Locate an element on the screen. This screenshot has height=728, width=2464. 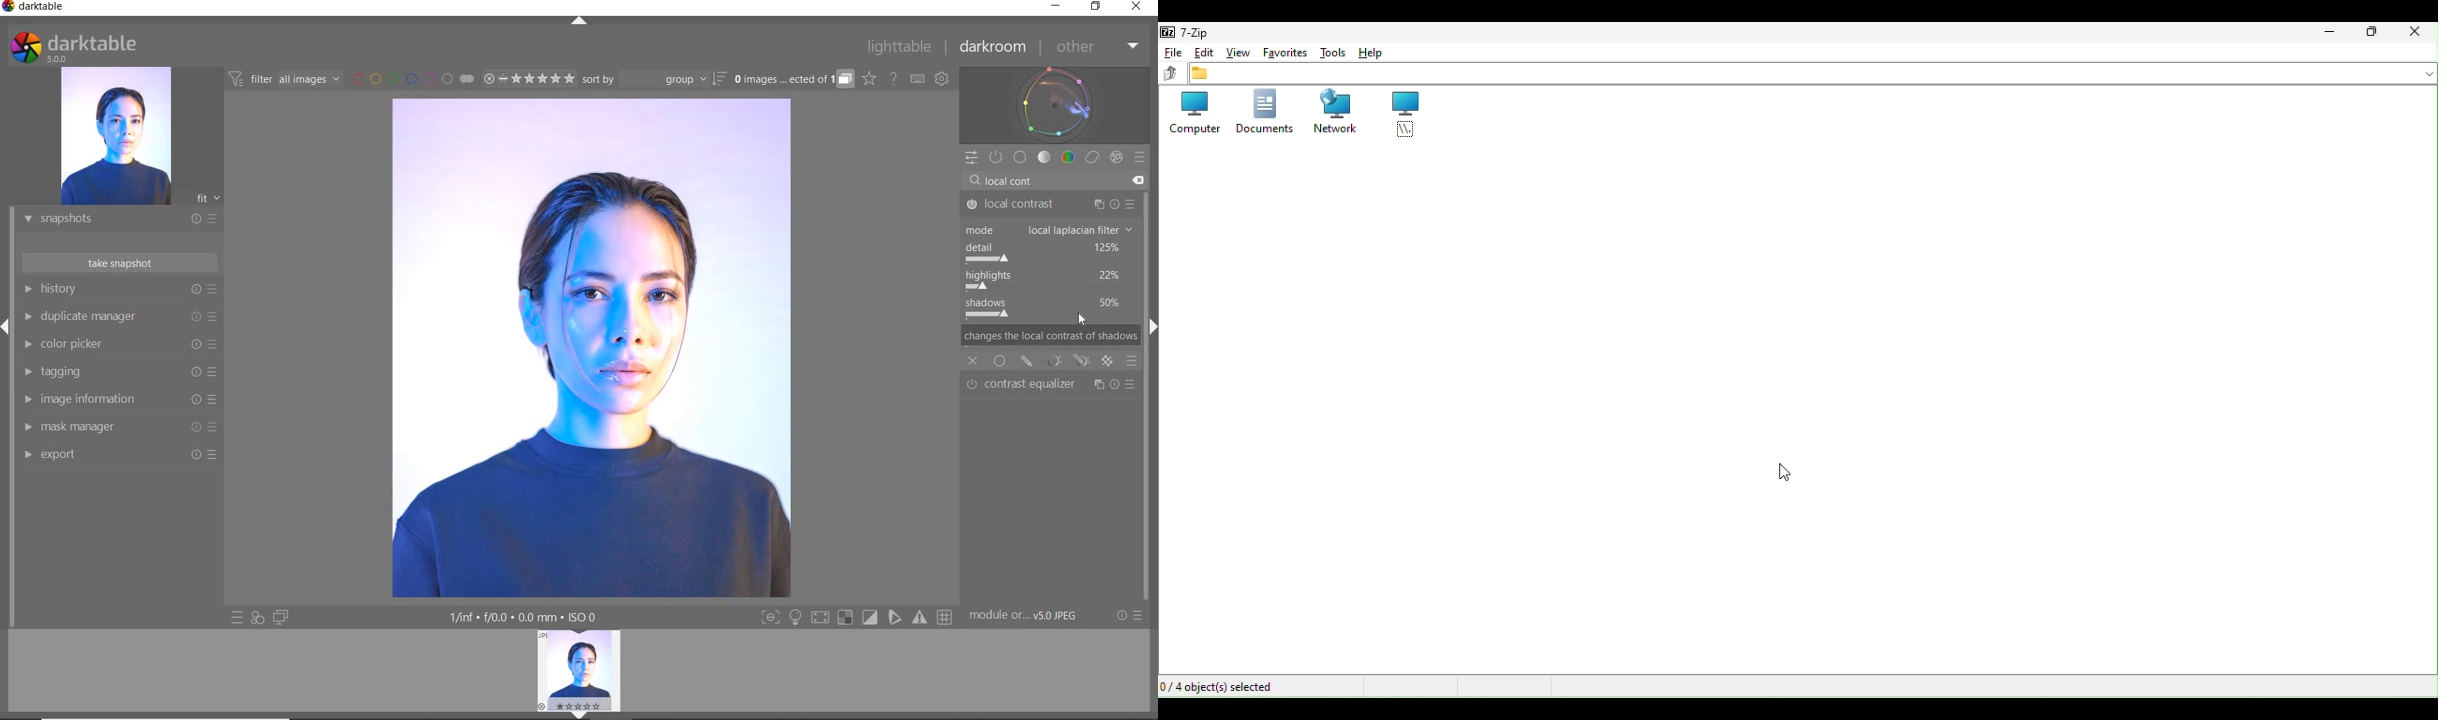
Edit is located at coordinates (1203, 55).